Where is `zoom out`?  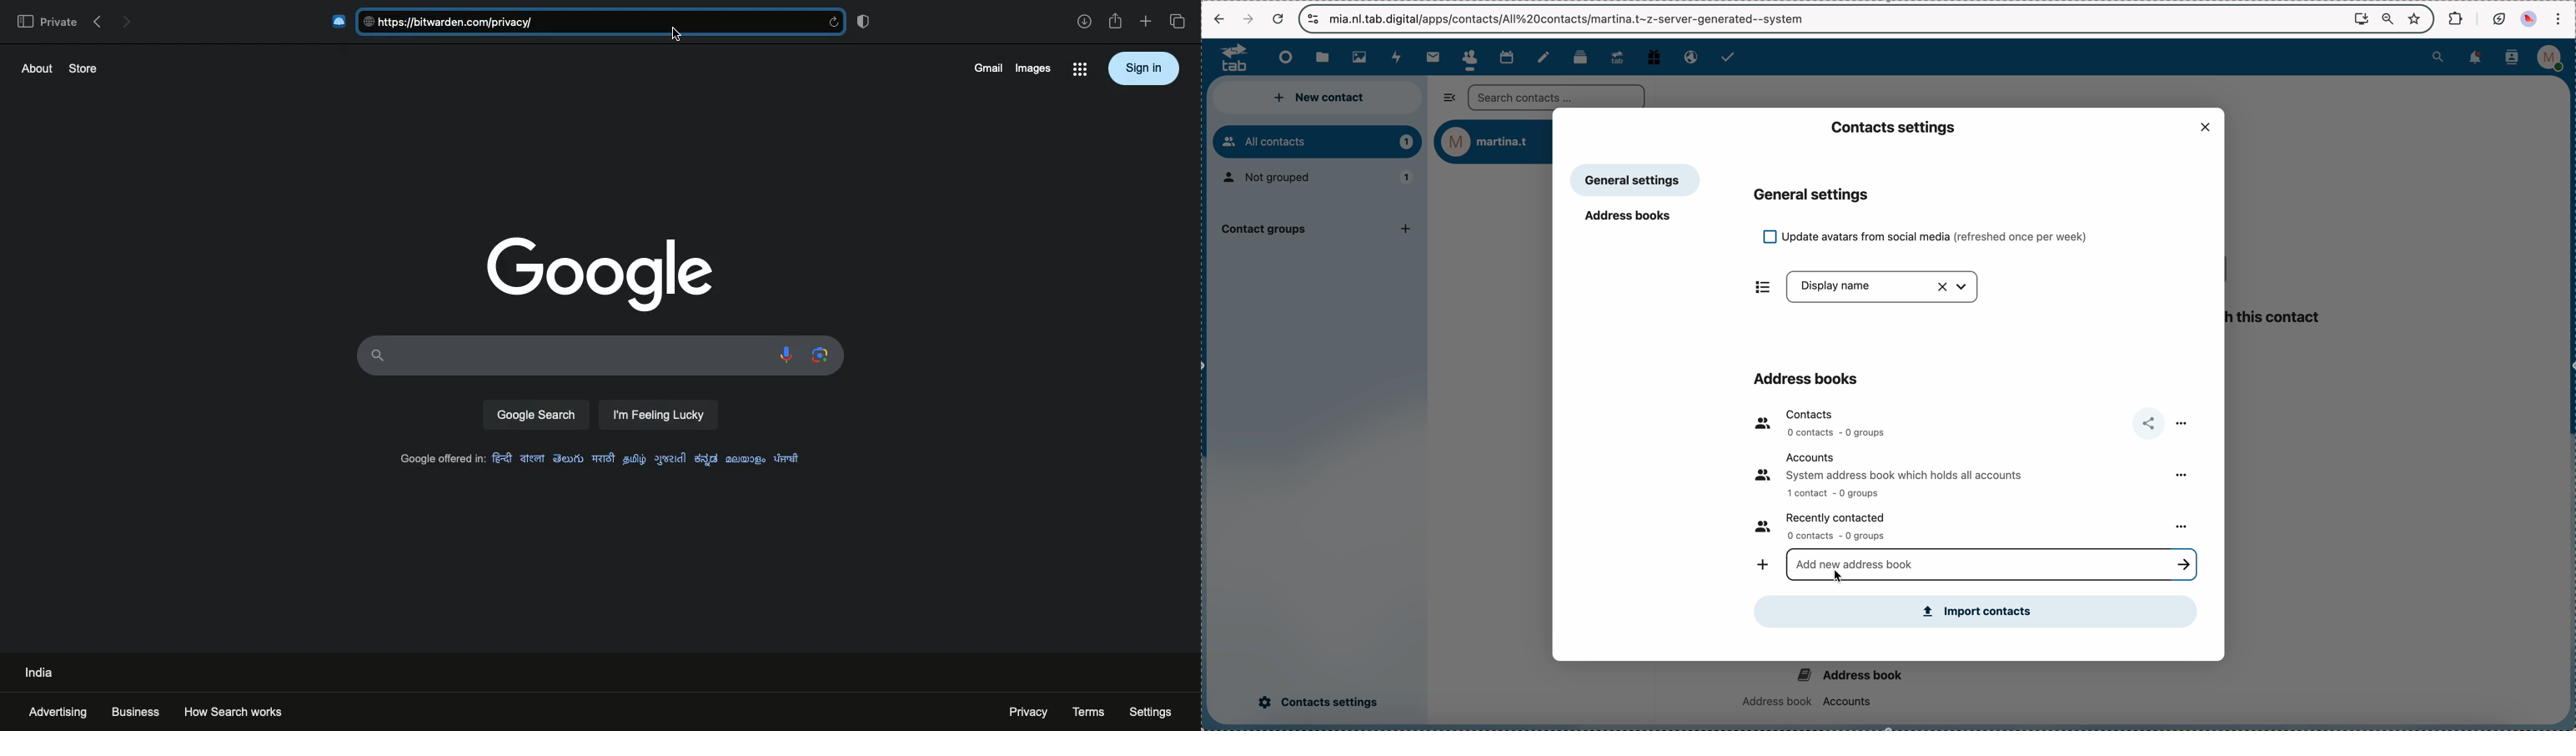
zoom out is located at coordinates (2388, 17).